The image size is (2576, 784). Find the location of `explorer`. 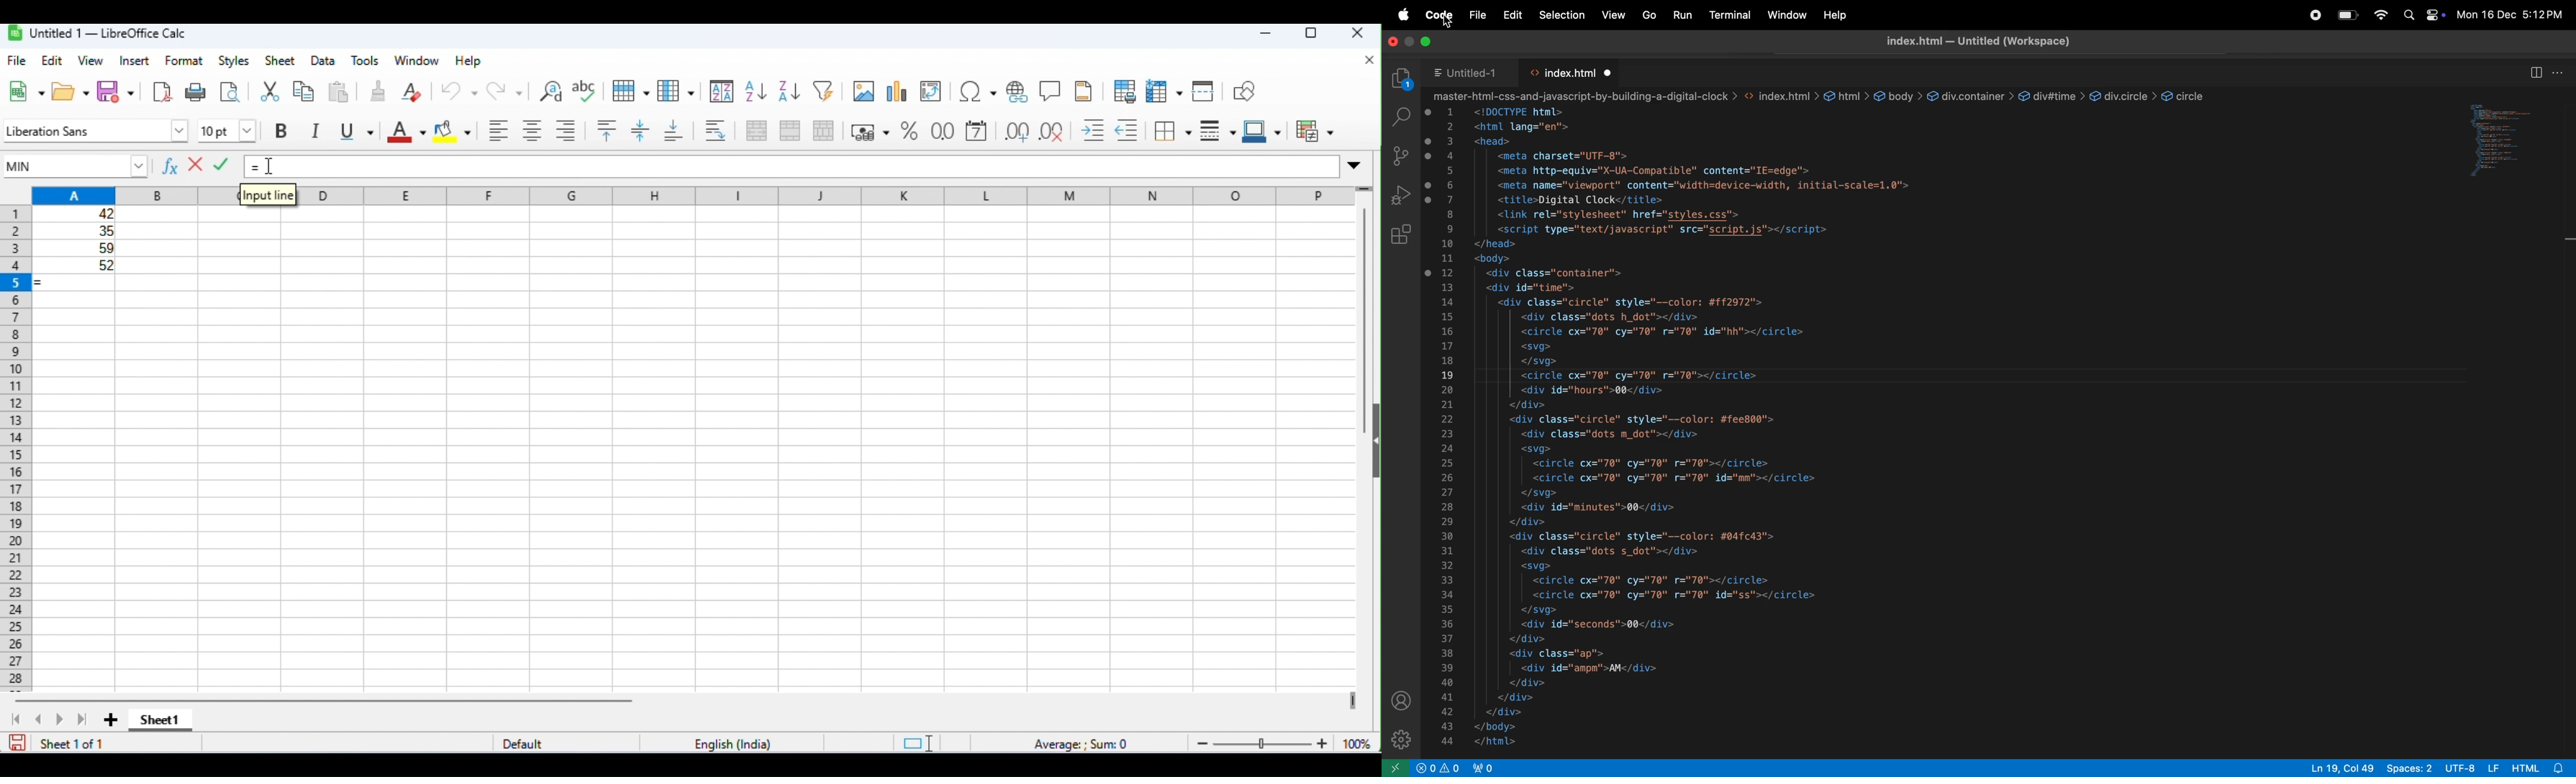

explorer is located at coordinates (1397, 78).